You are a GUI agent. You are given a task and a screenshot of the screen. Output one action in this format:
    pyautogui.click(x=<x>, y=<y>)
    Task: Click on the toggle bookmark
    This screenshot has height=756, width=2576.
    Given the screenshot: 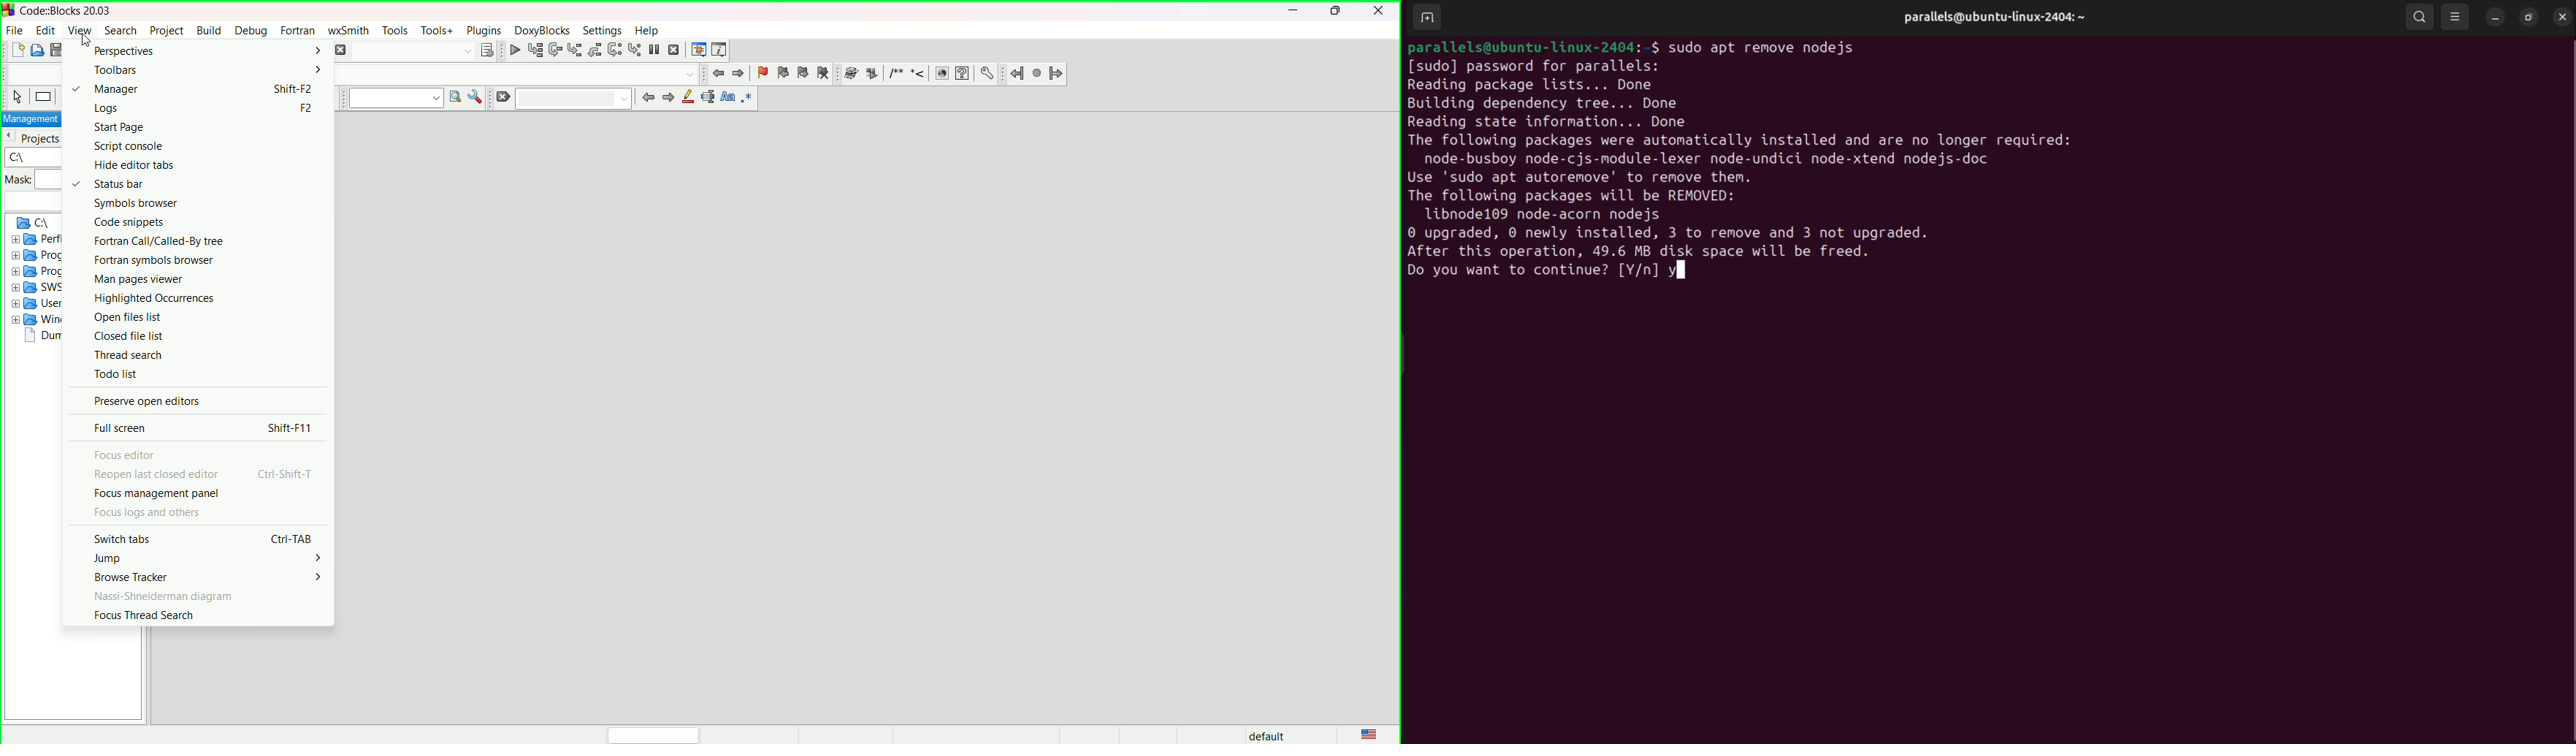 What is the action you would take?
    pyautogui.click(x=761, y=71)
    